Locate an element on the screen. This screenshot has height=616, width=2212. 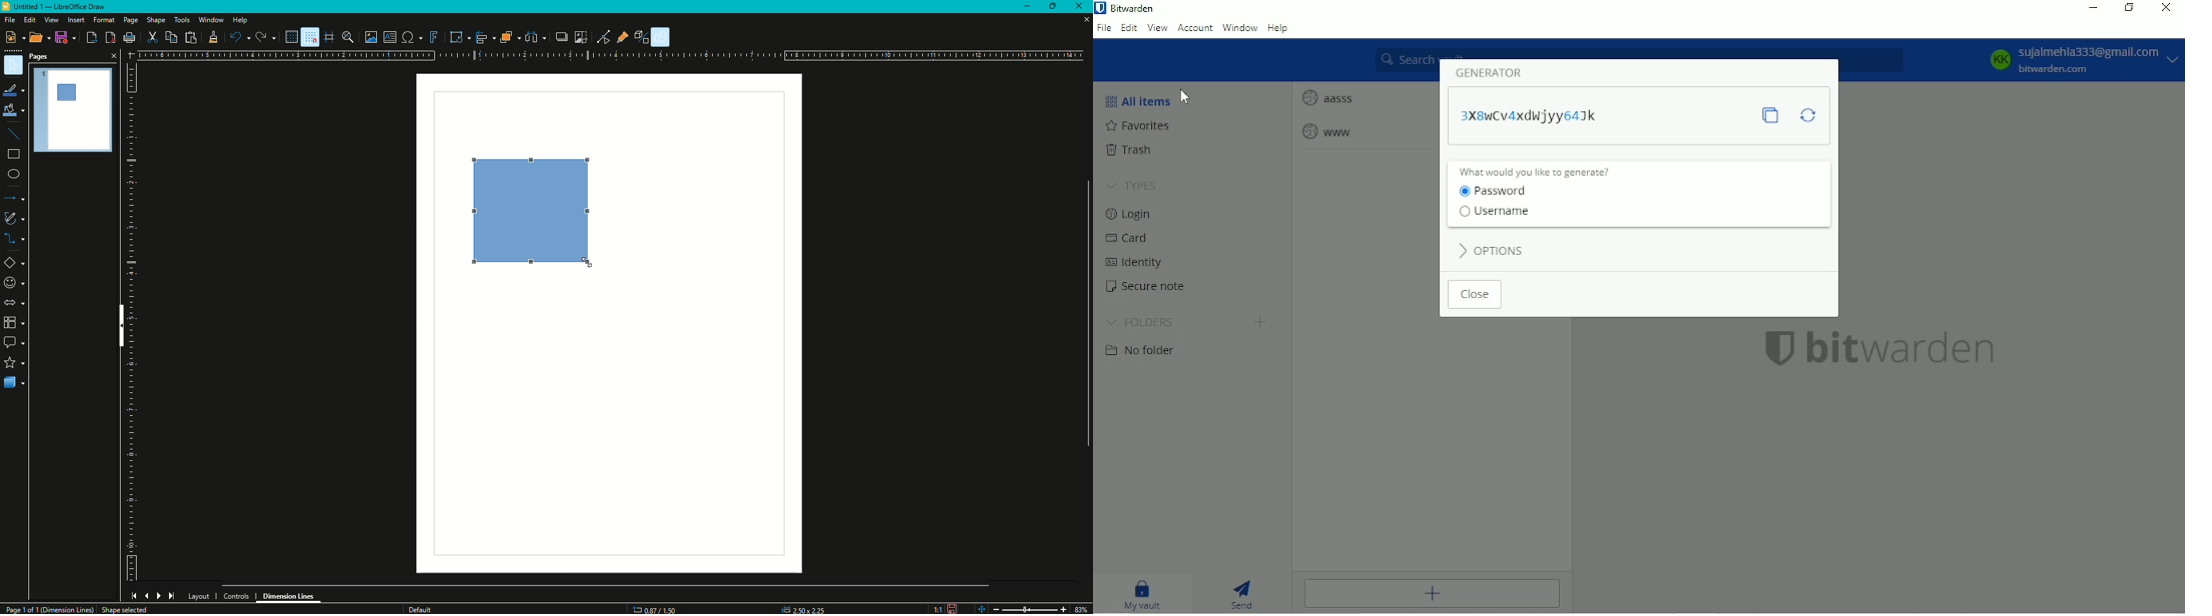
Arrows is located at coordinates (14, 302).